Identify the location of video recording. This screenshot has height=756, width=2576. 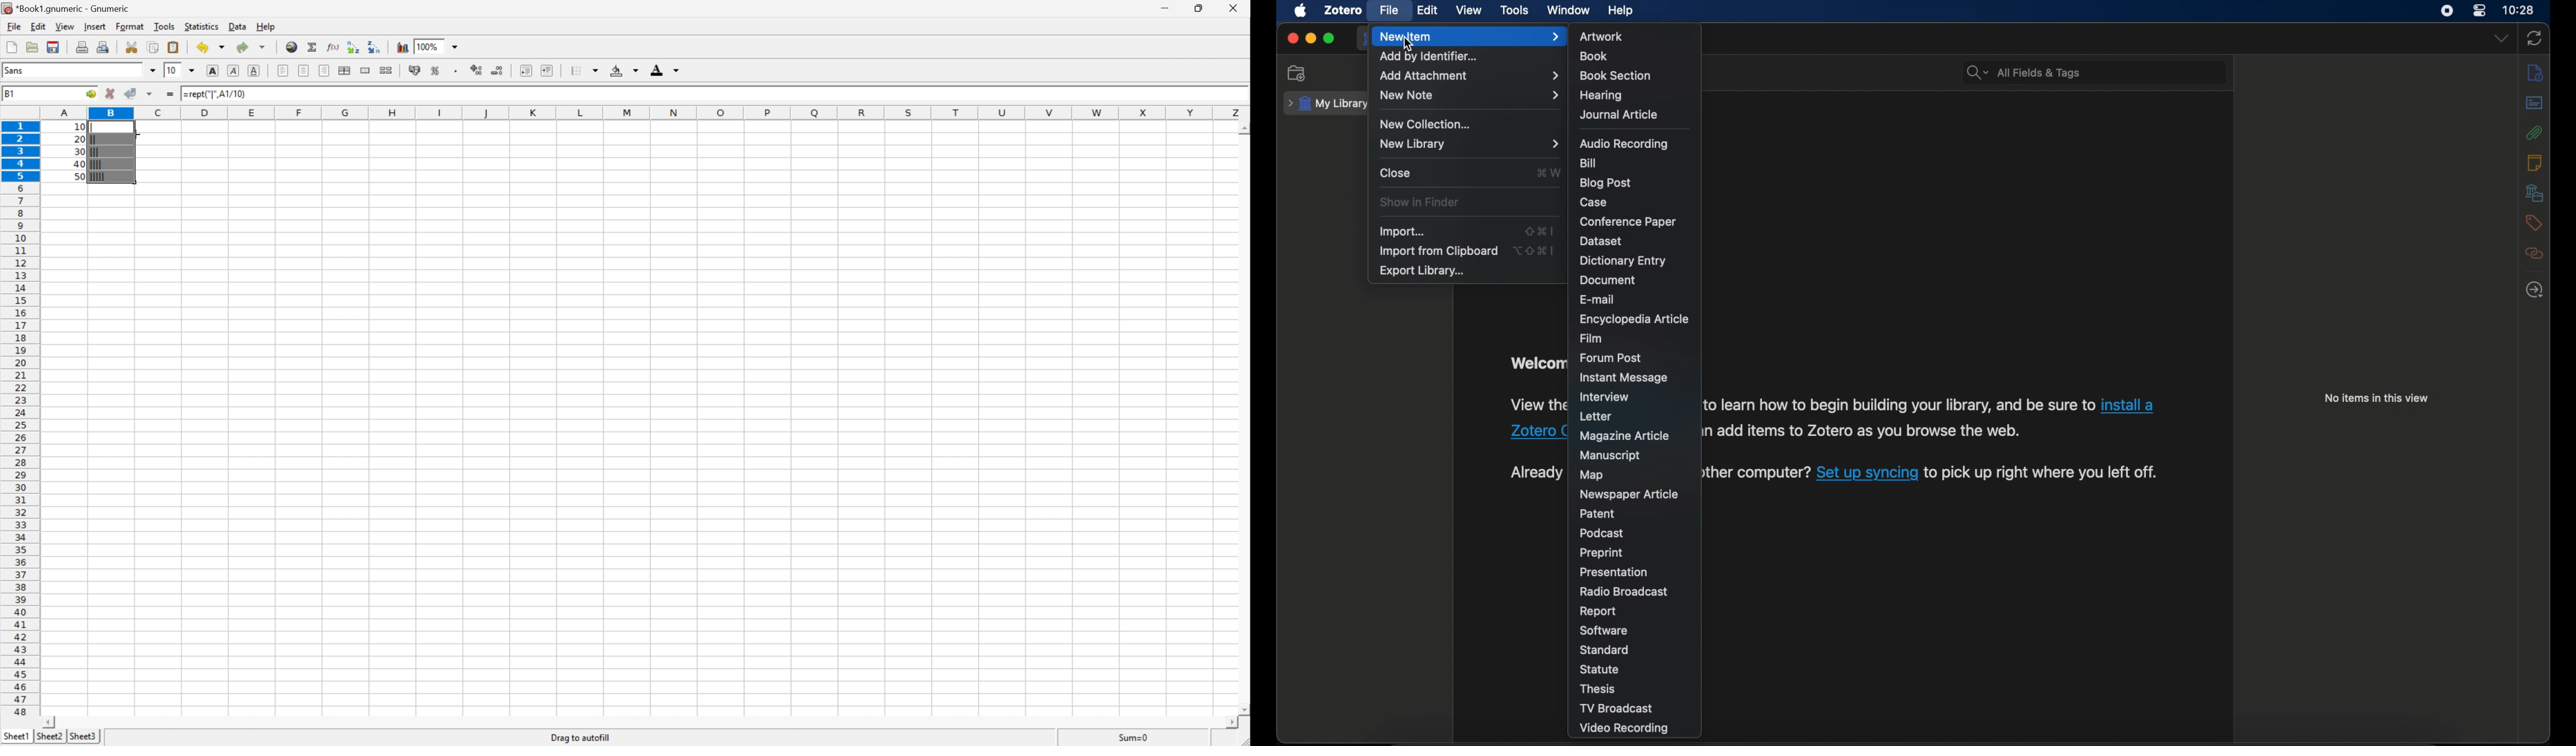
(1623, 729).